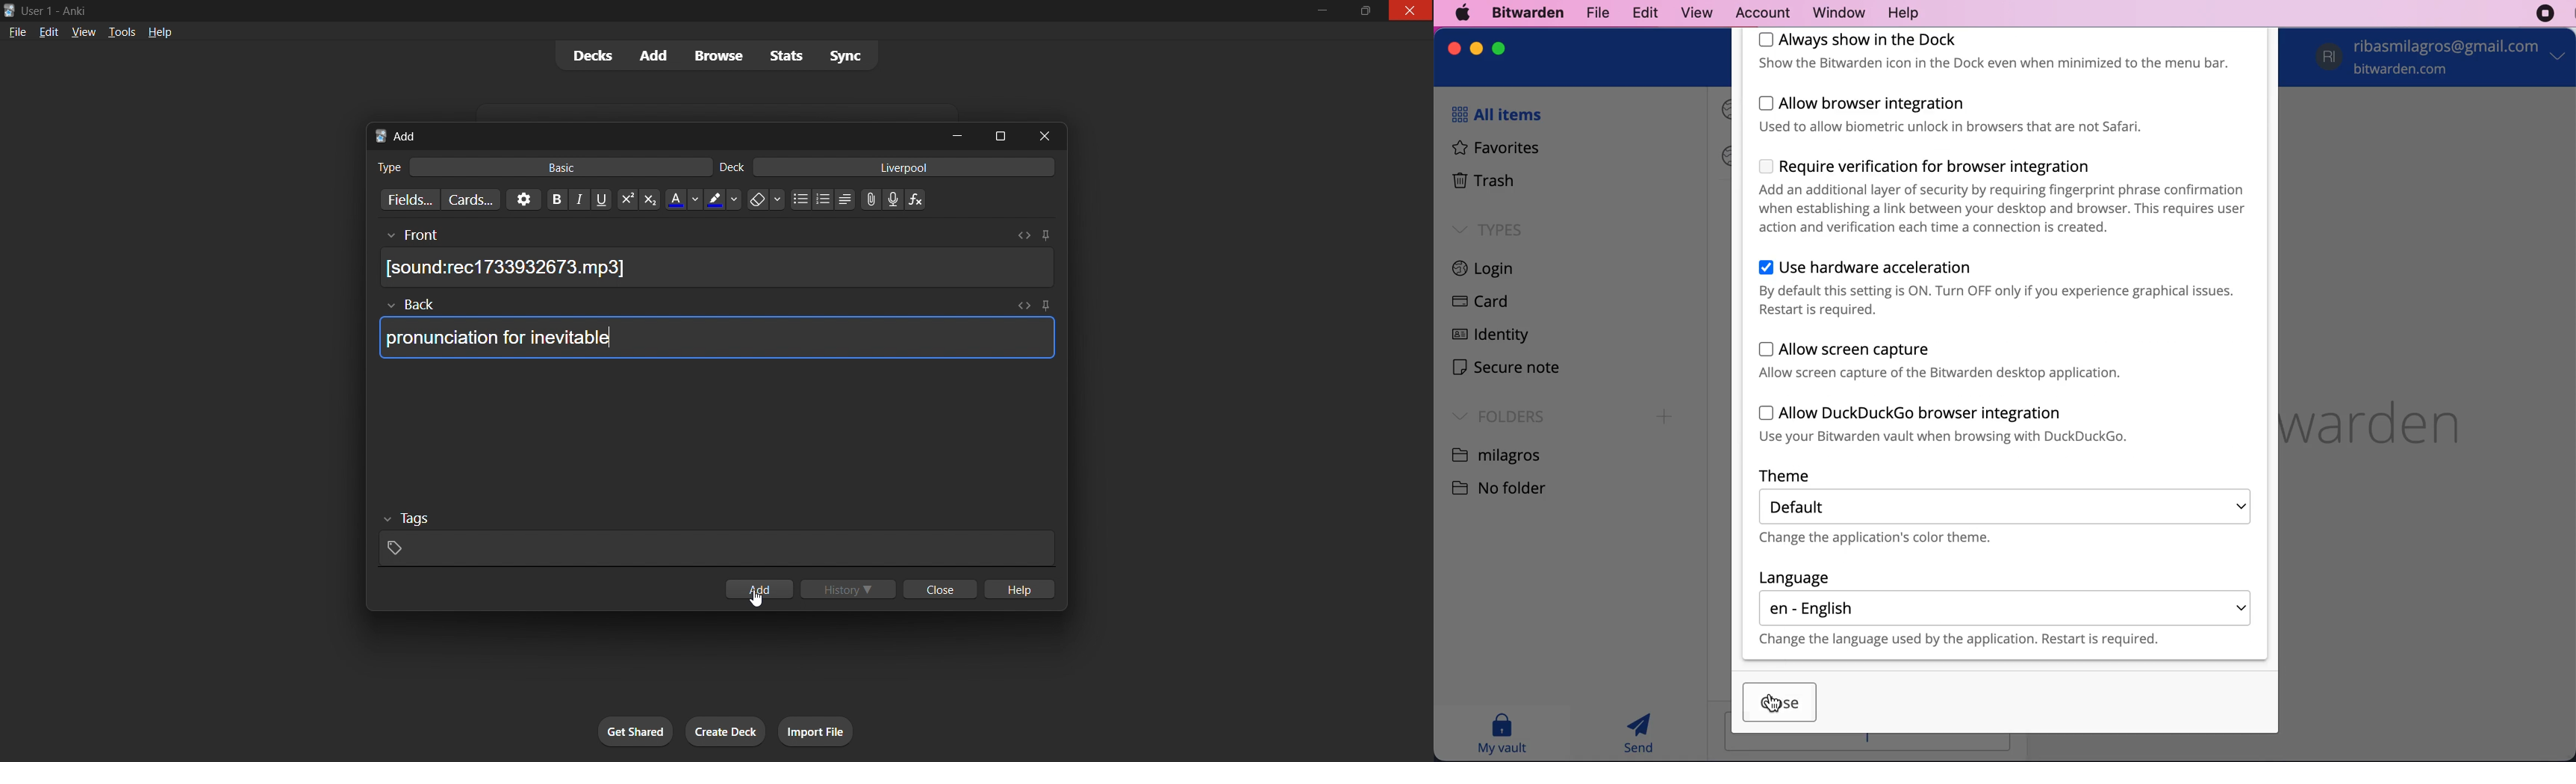 This screenshot has height=784, width=2576. Describe the element at coordinates (568, 167) in the screenshot. I see `basic card type` at that location.